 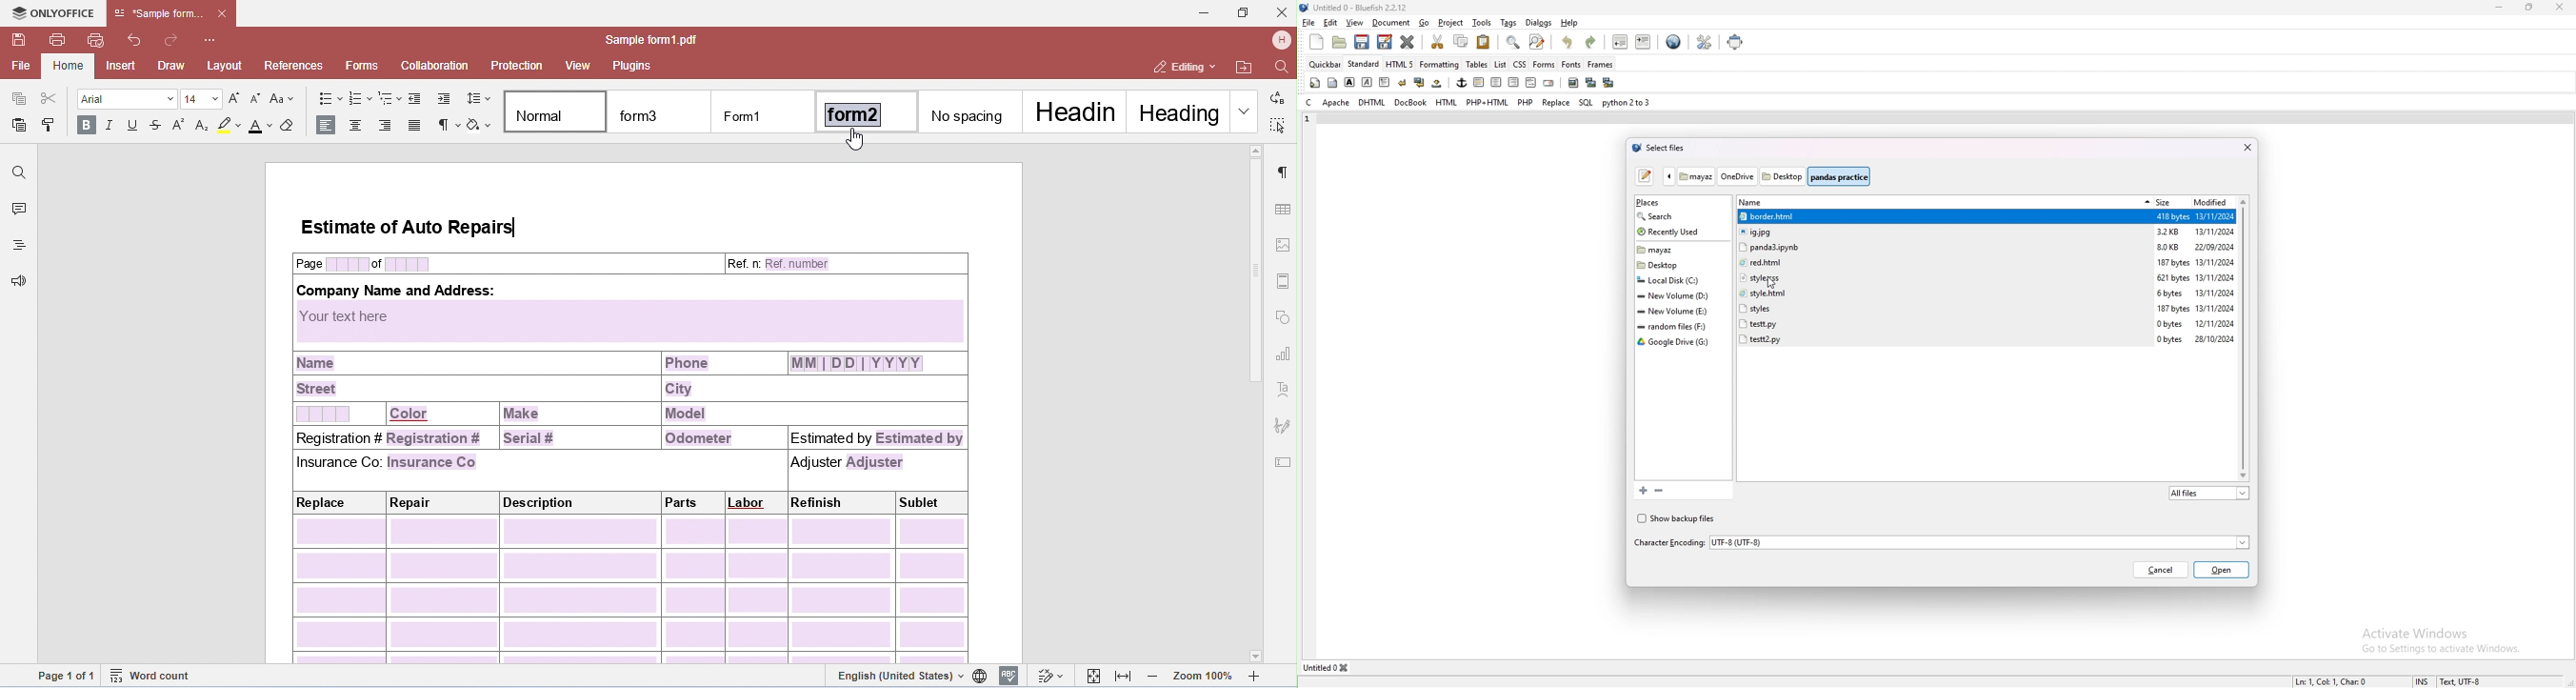 What do you see at coordinates (2462, 681) in the screenshot?
I see `Text, UTF-8` at bounding box center [2462, 681].